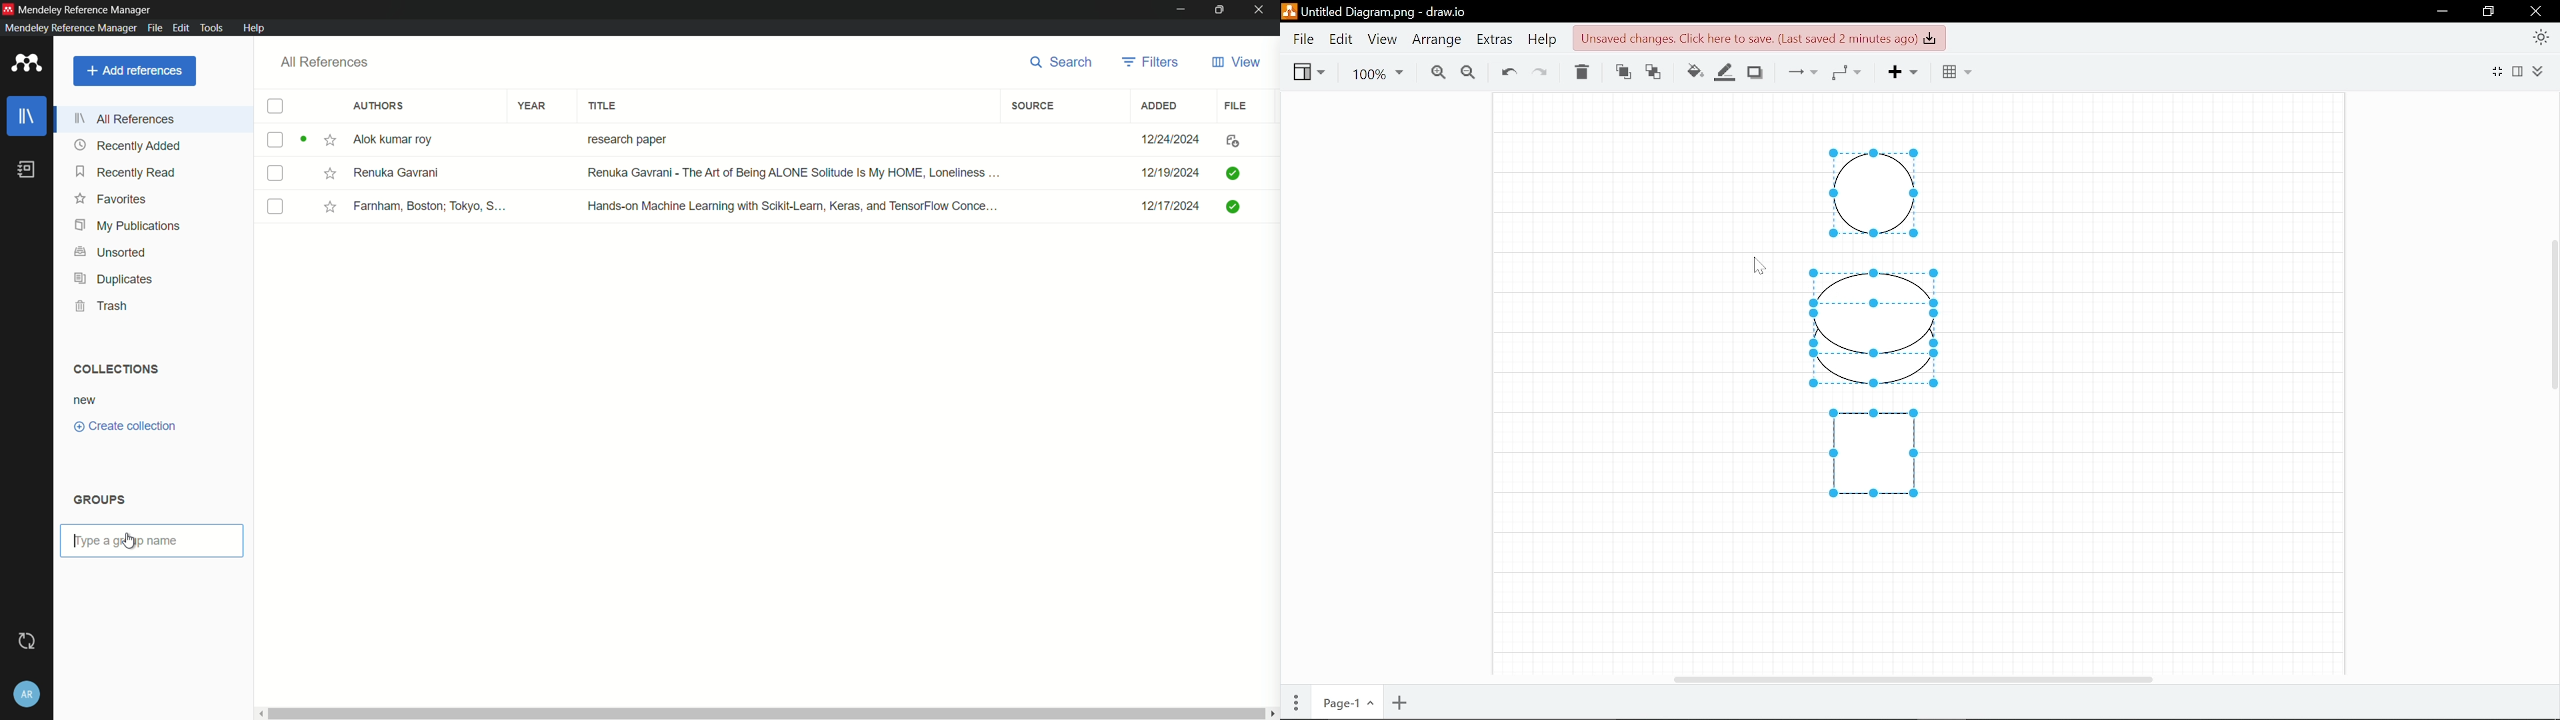 The image size is (2576, 728). Describe the element at coordinates (532, 105) in the screenshot. I see `year` at that location.